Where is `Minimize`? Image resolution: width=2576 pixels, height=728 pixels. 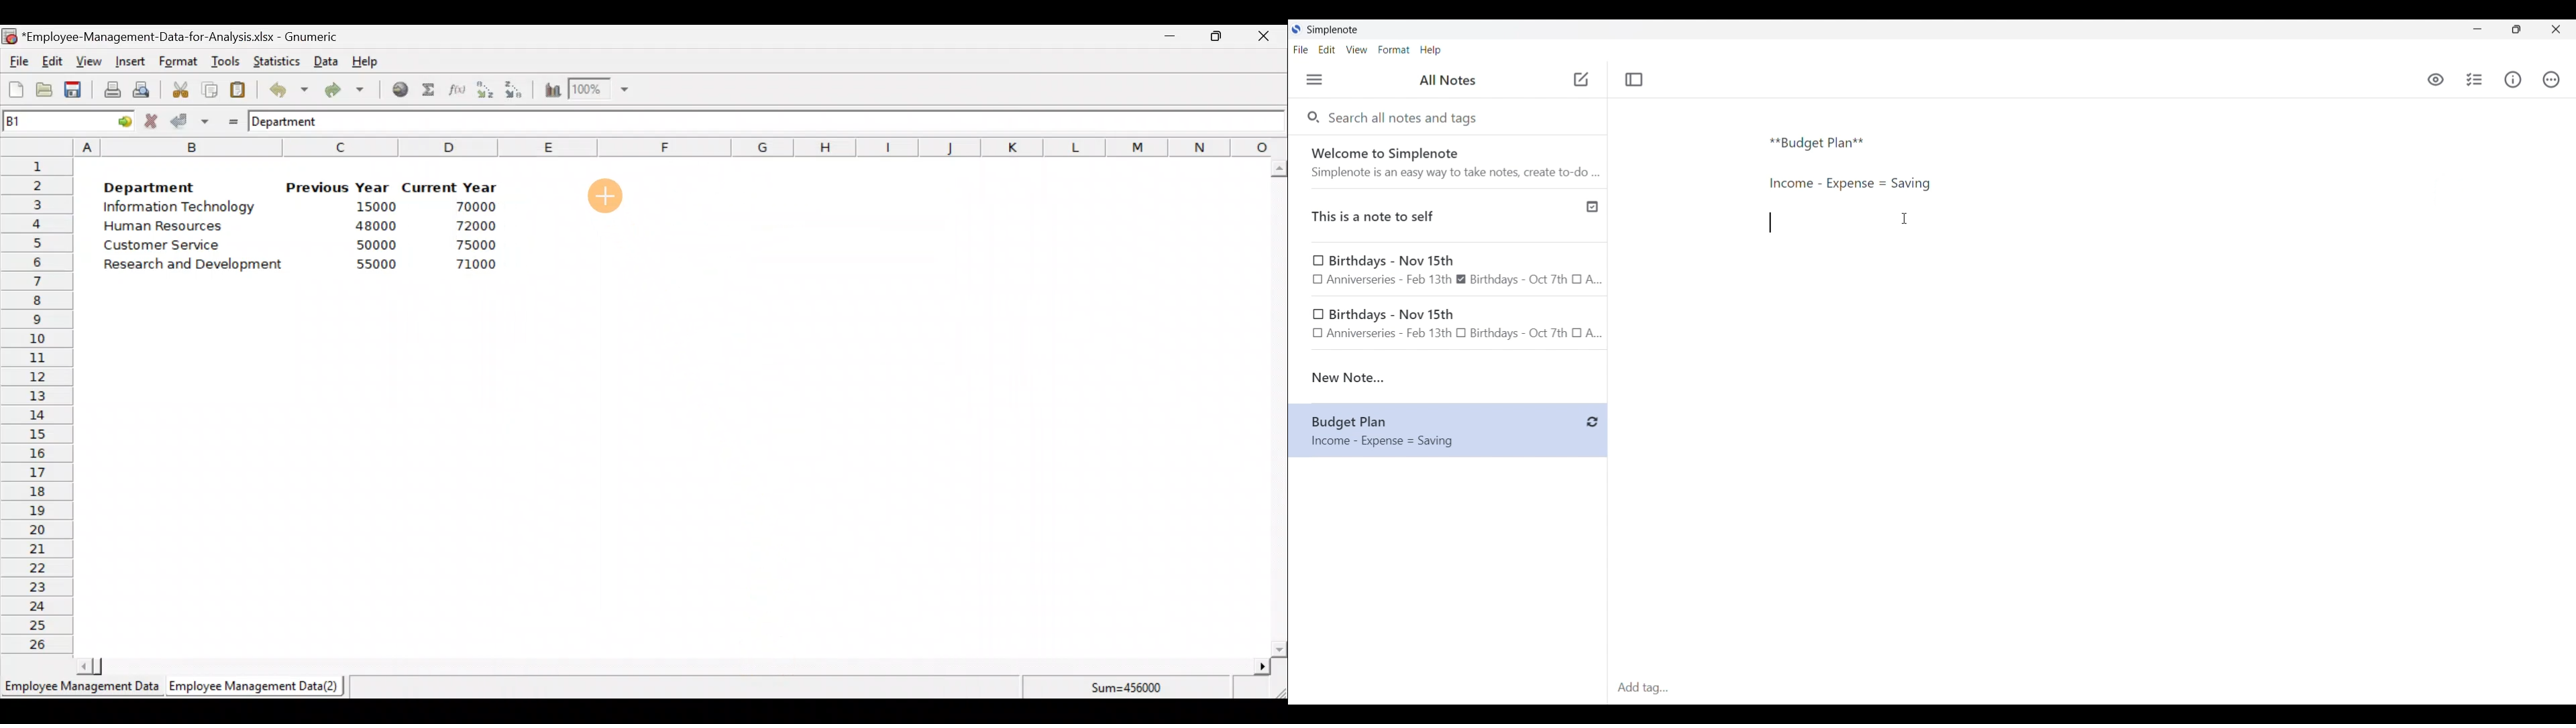
Minimize is located at coordinates (2477, 29).